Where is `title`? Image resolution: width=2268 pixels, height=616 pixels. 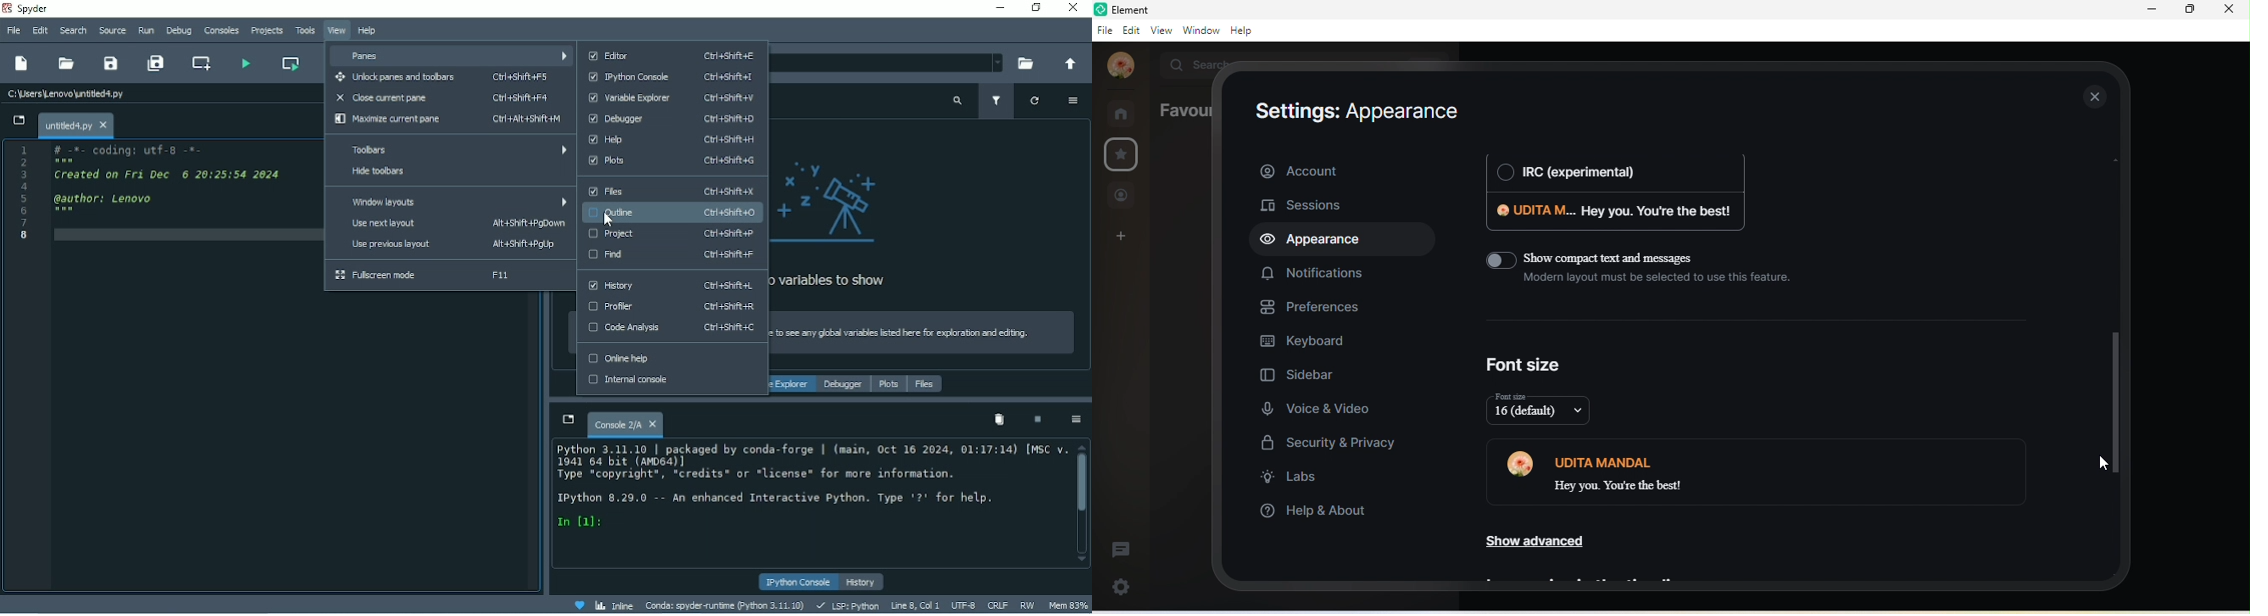
title is located at coordinates (1135, 9).